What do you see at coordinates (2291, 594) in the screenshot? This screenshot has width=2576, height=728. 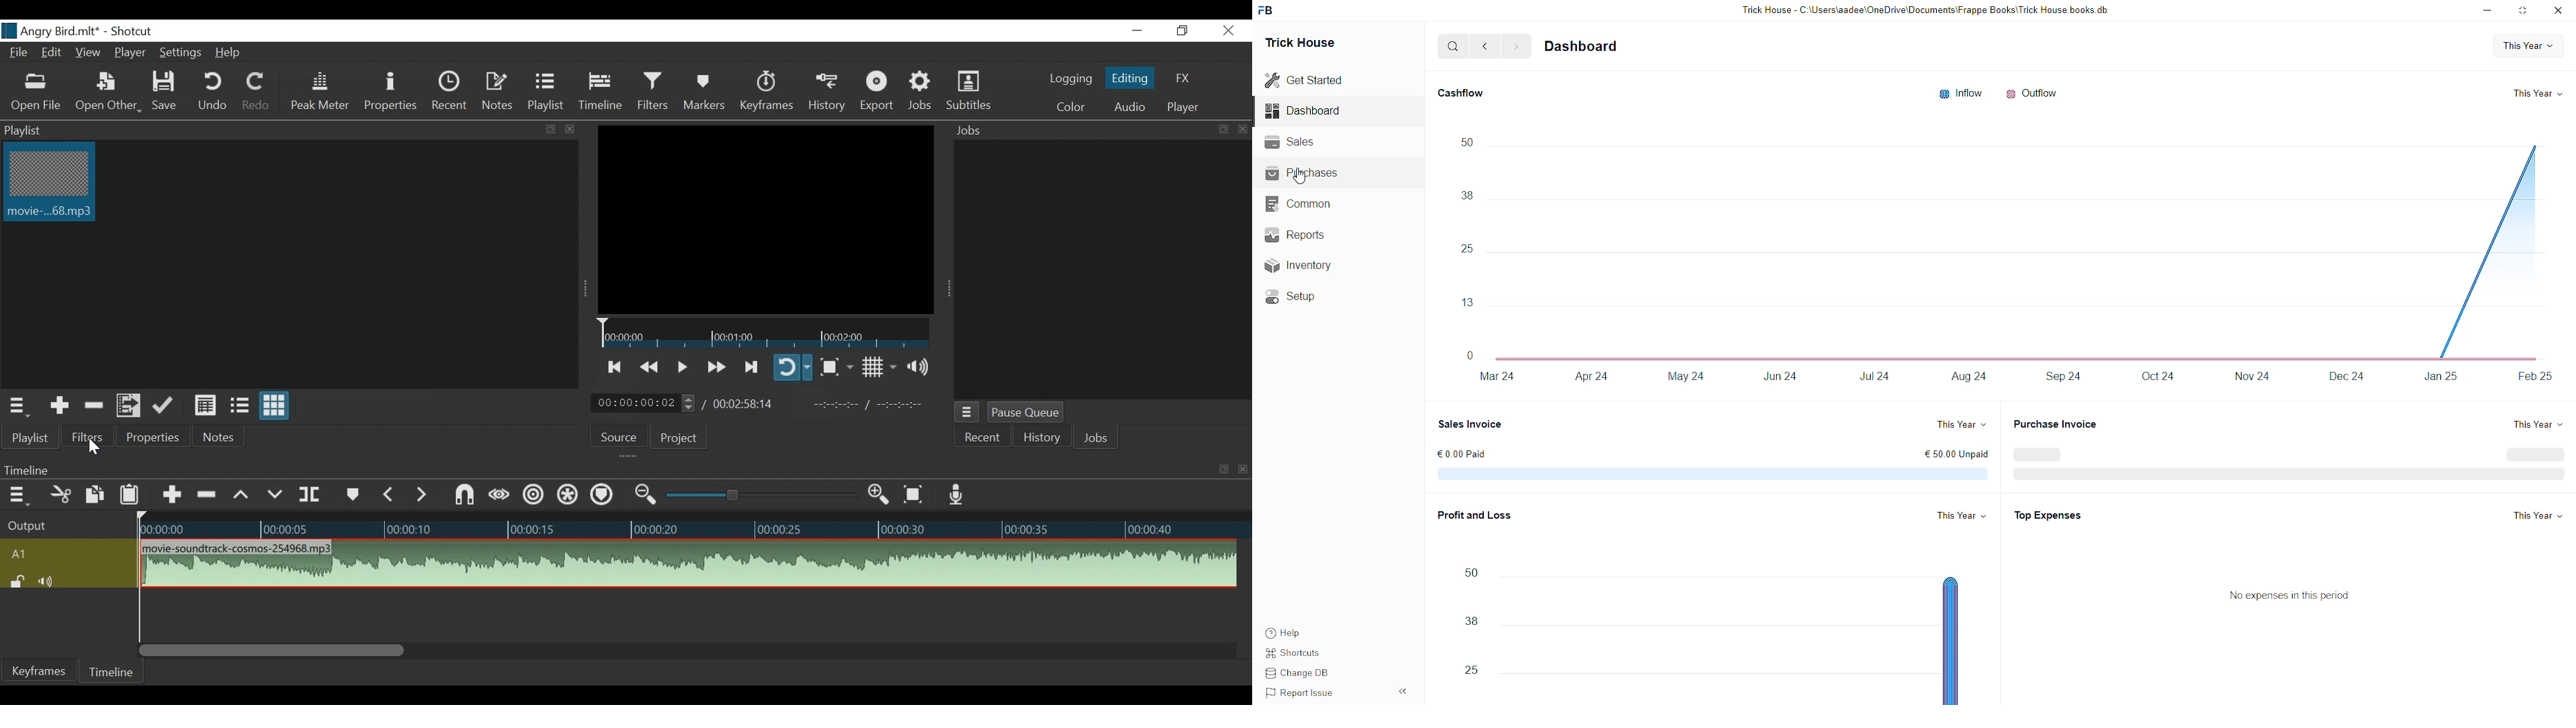 I see `No expenses in this period` at bounding box center [2291, 594].